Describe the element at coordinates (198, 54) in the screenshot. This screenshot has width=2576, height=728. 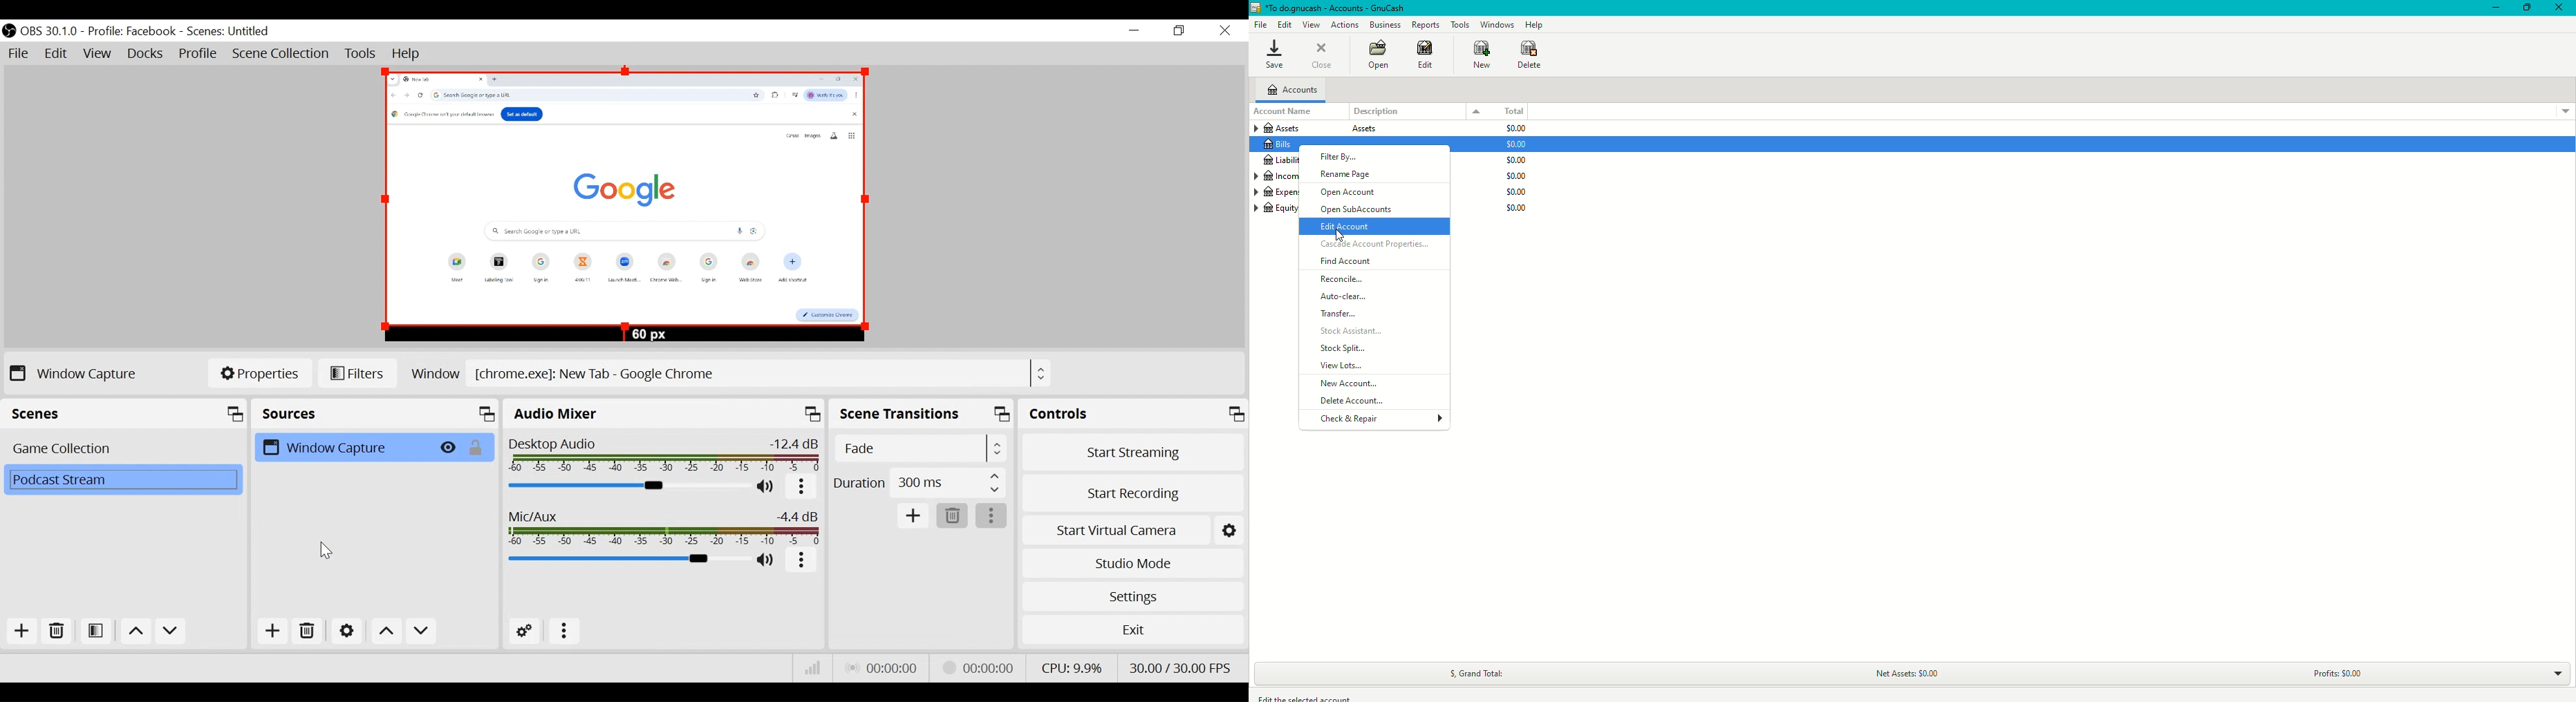
I see `Profile` at that location.